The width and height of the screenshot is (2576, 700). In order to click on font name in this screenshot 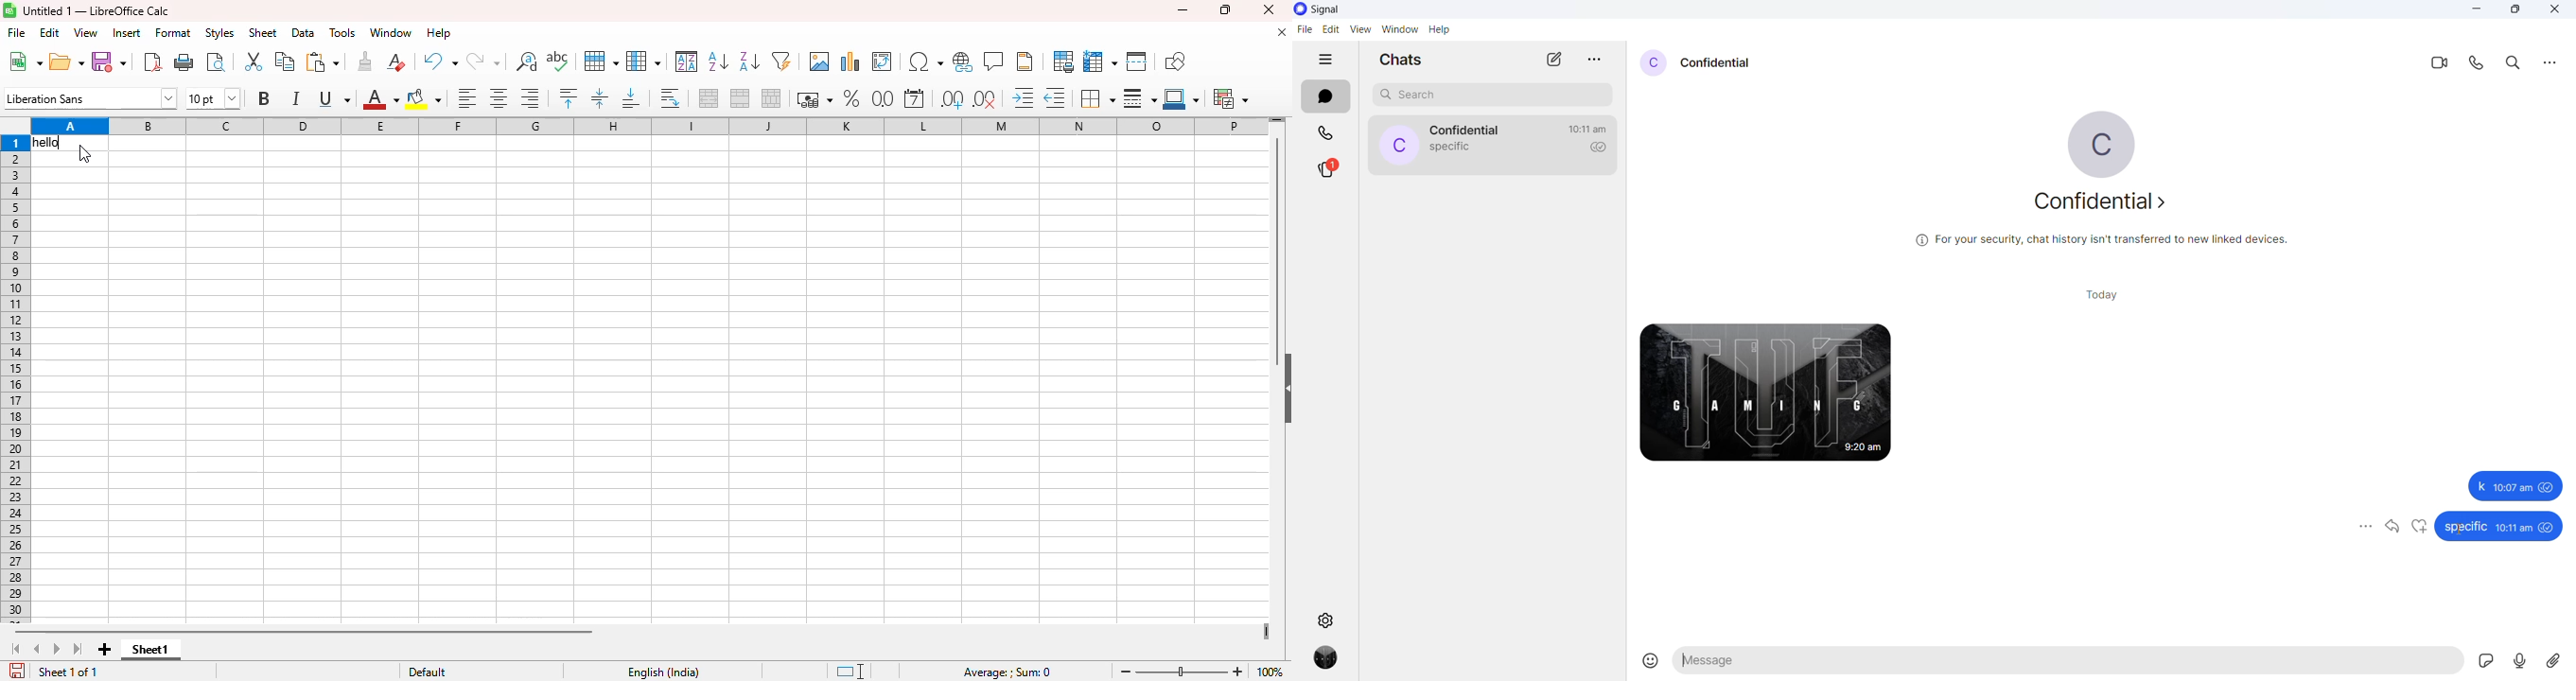, I will do `click(90, 97)`.